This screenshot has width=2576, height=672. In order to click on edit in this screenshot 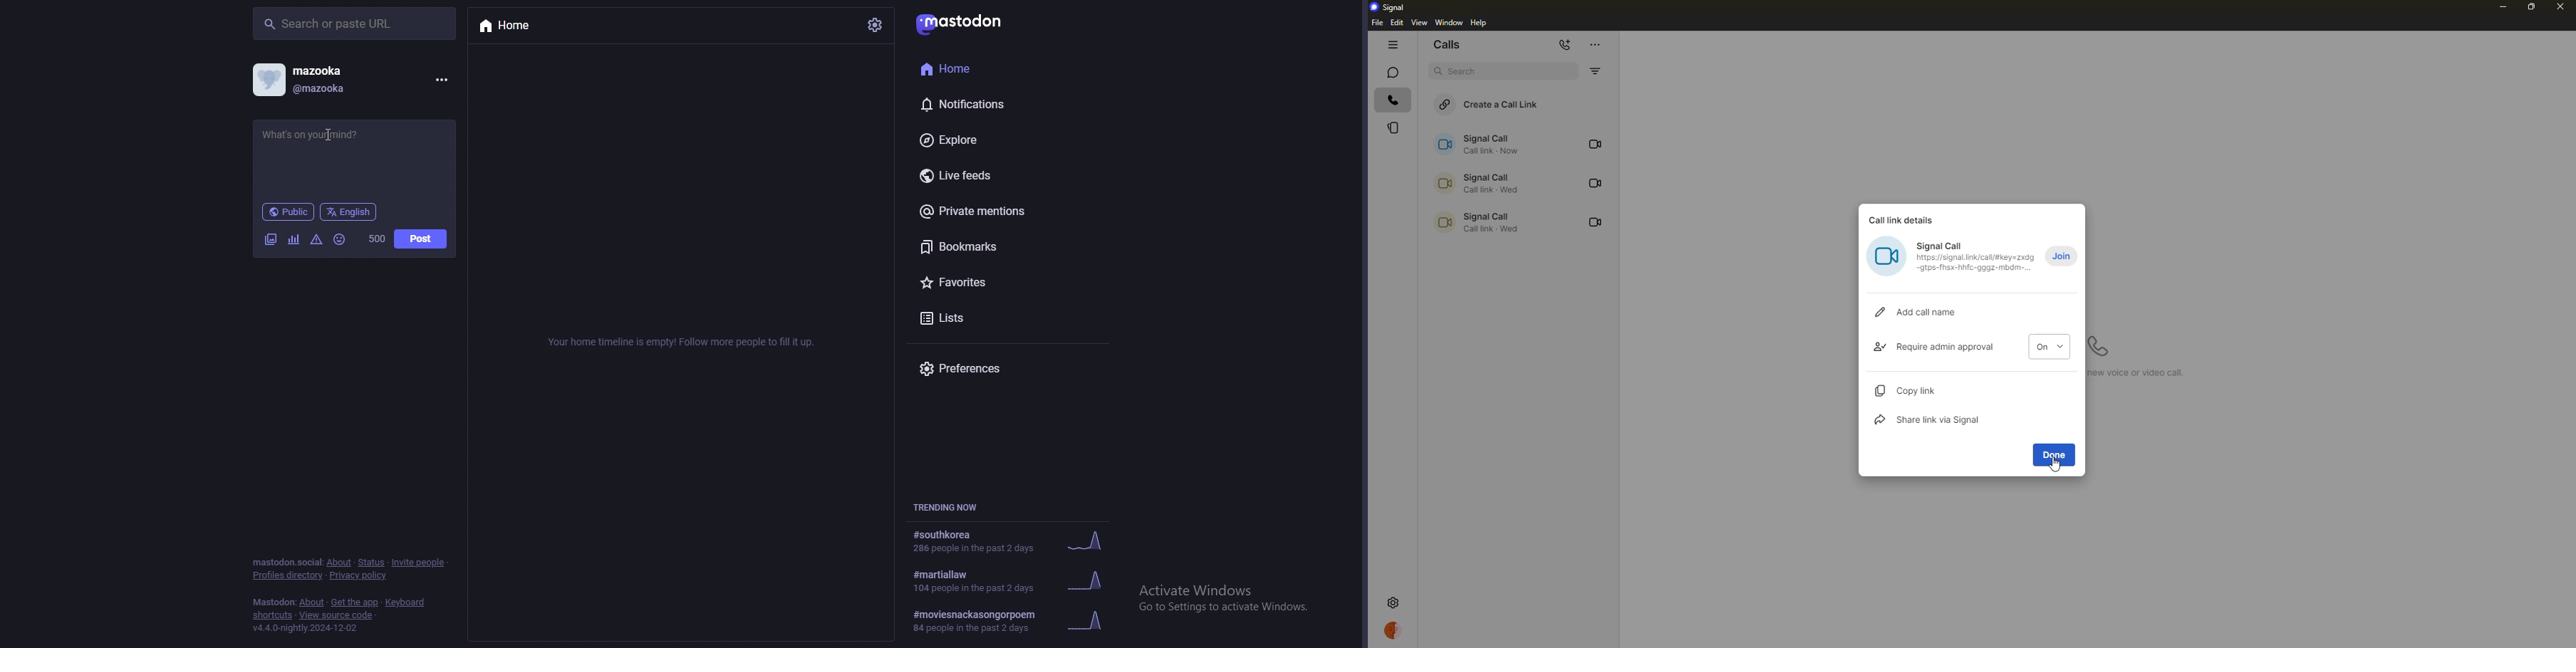, I will do `click(1397, 22)`.